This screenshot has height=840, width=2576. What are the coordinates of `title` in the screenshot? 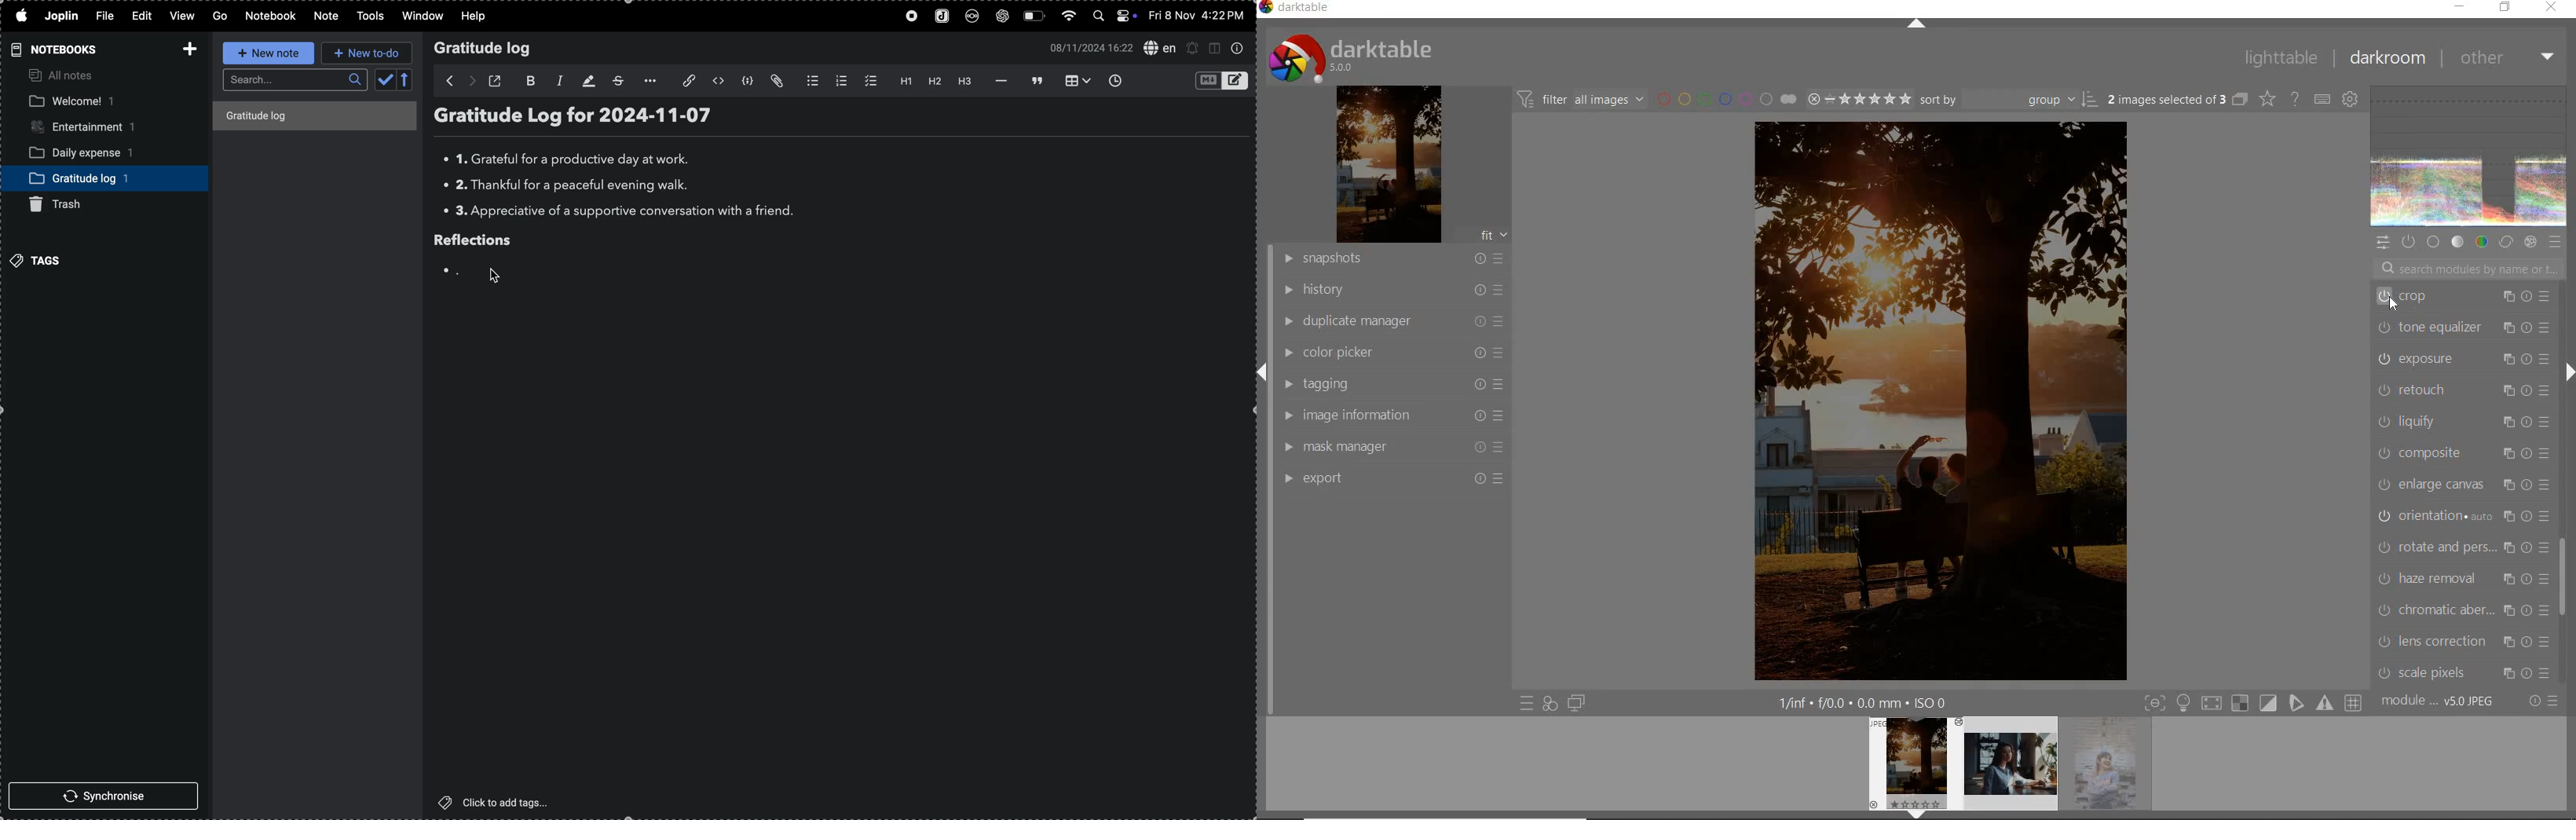 It's located at (282, 117).